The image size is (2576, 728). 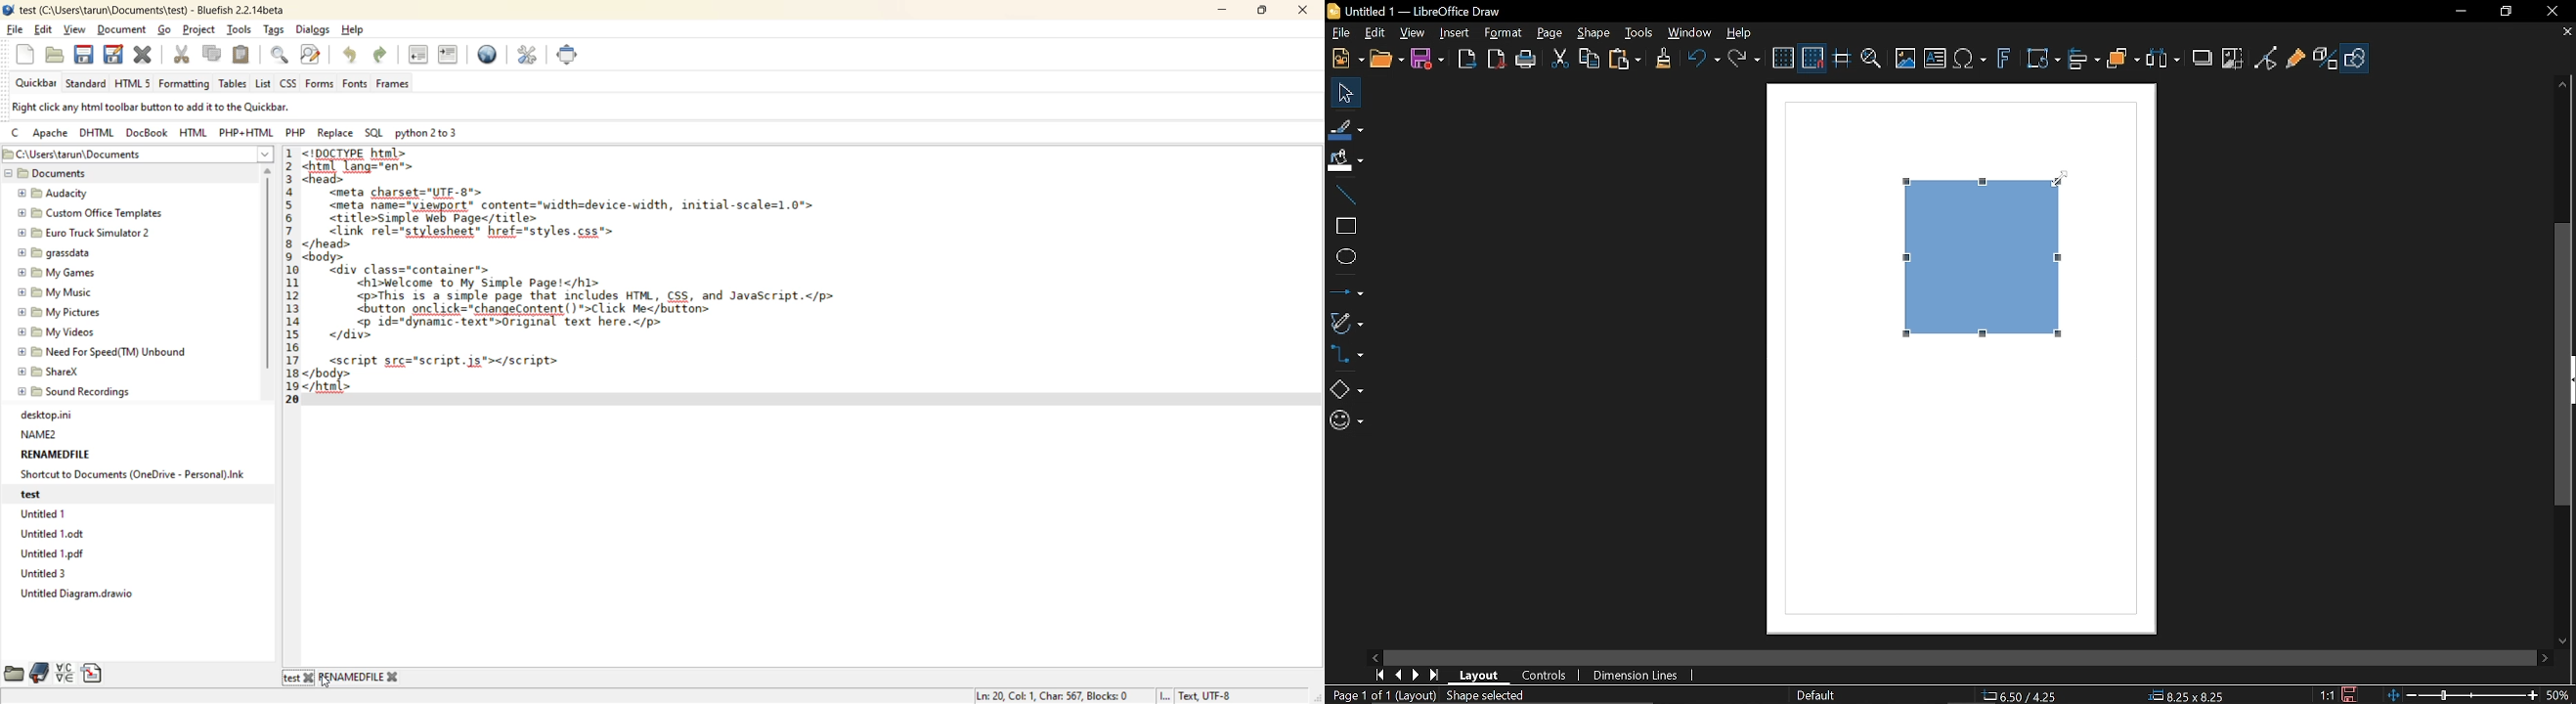 What do you see at coordinates (1414, 32) in the screenshot?
I see `View` at bounding box center [1414, 32].